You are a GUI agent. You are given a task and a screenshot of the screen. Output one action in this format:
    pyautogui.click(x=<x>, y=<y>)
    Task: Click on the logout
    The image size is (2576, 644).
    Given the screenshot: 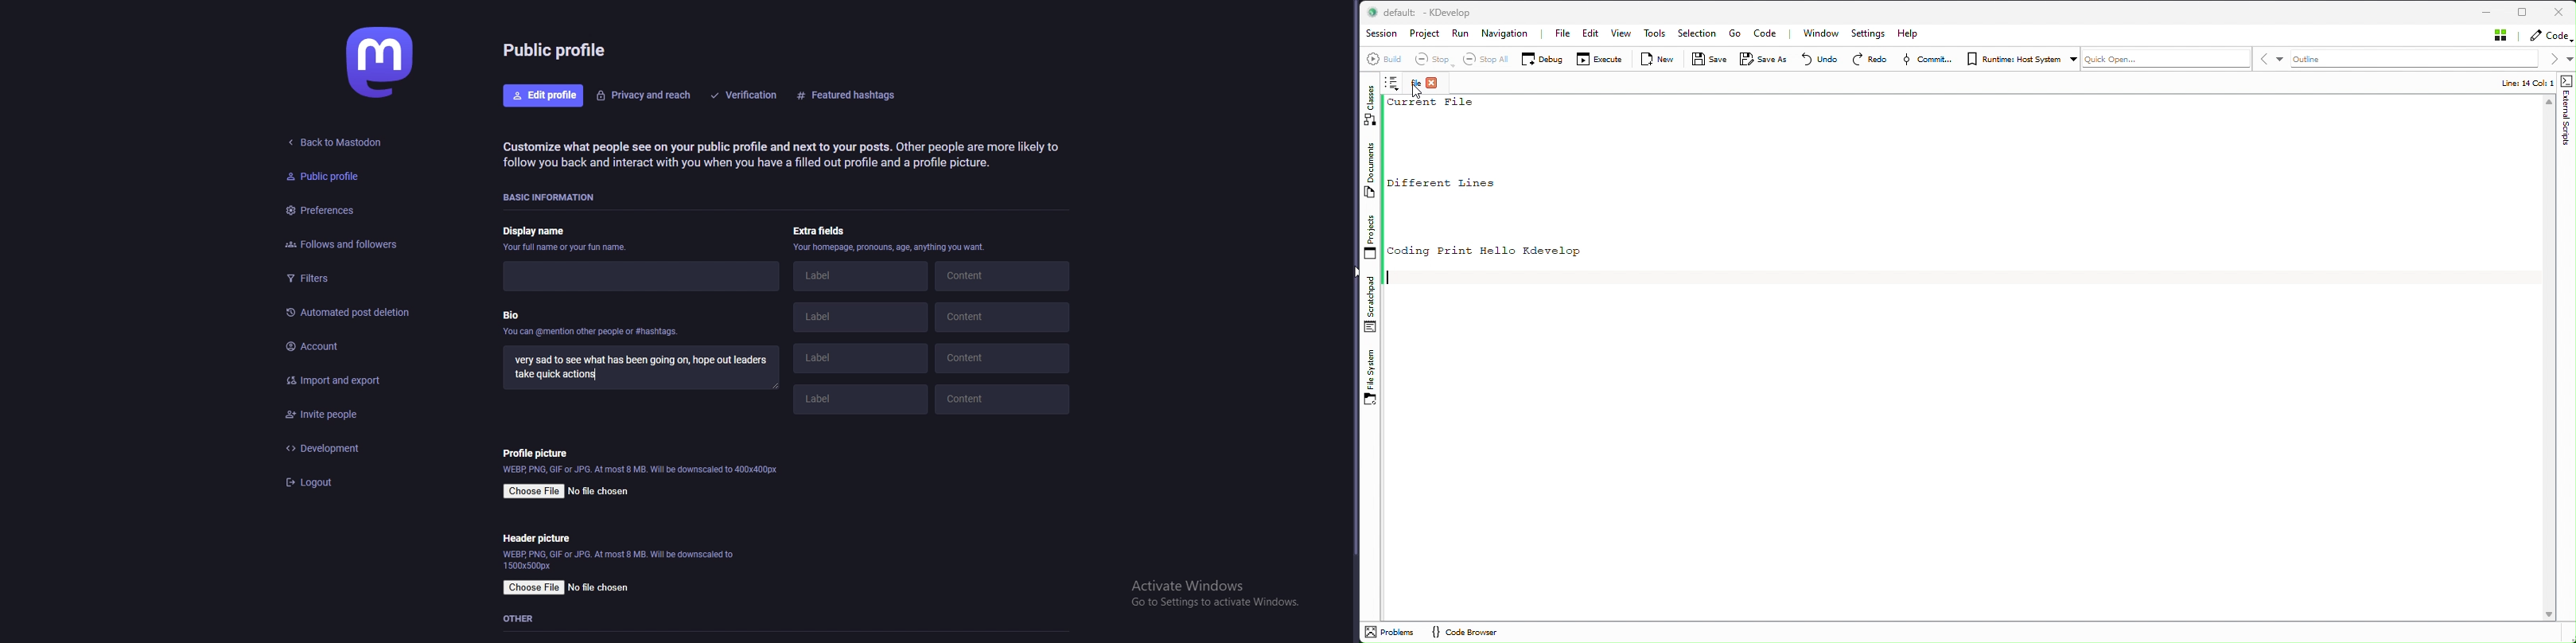 What is the action you would take?
    pyautogui.click(x=350, y=483)
    